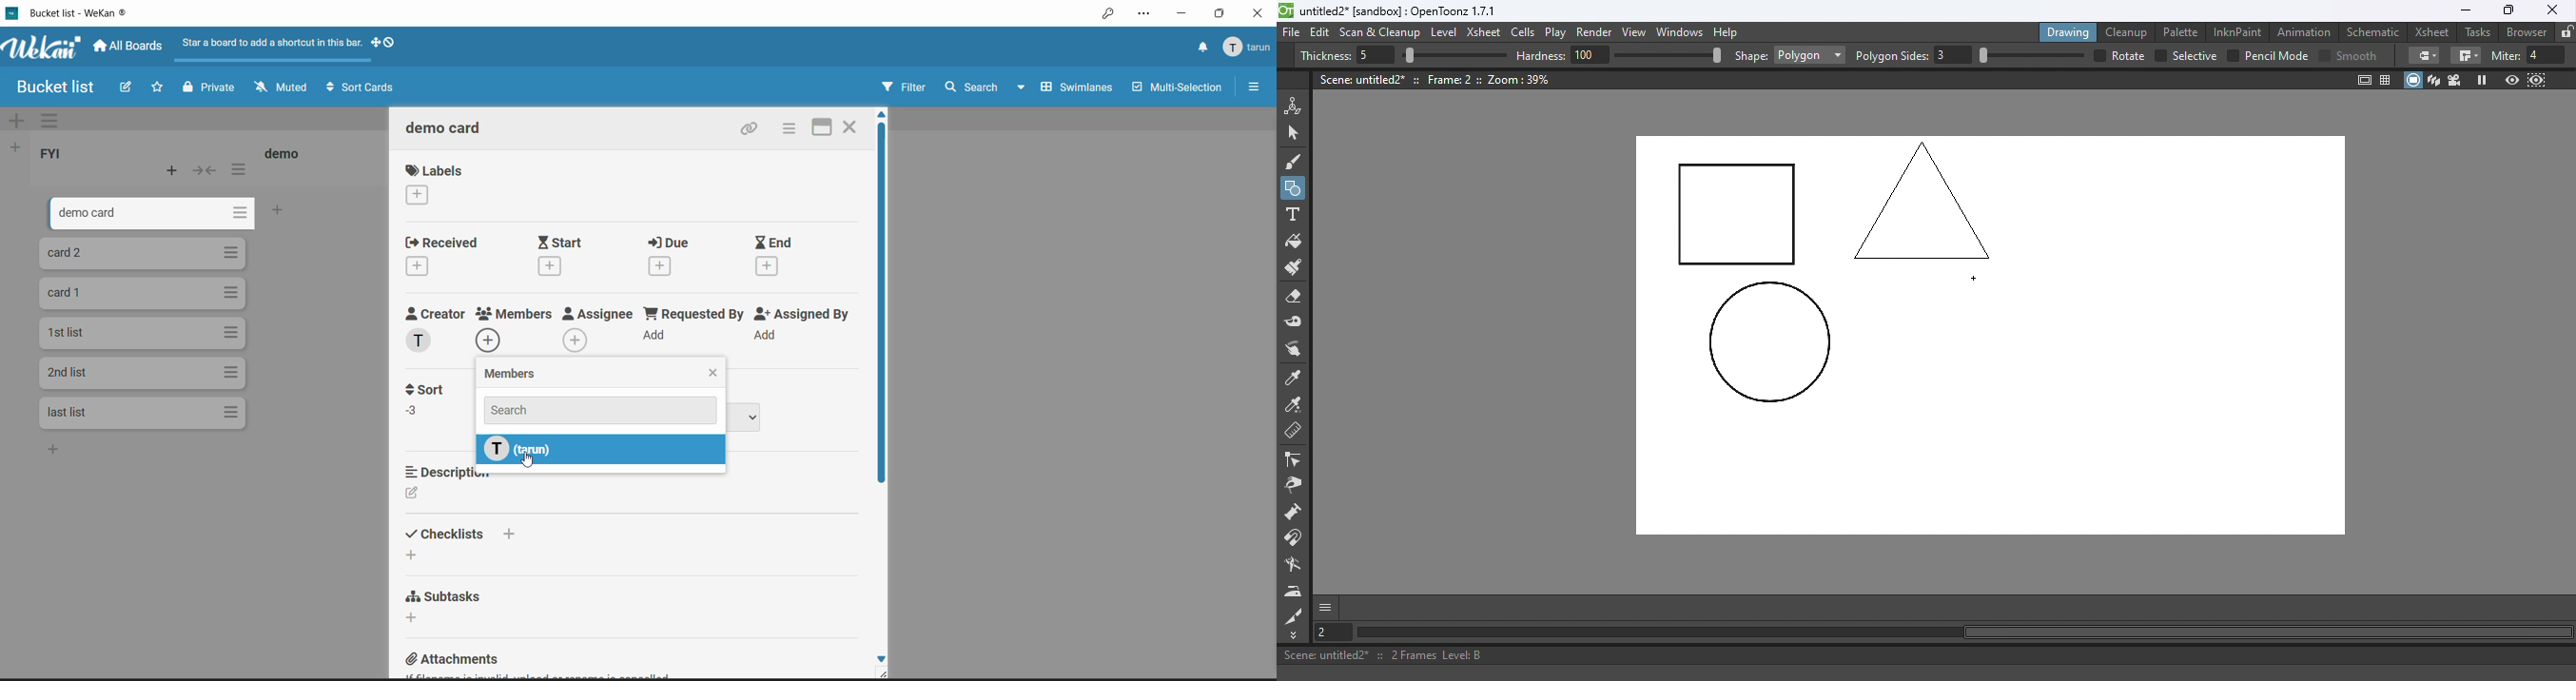 Image resolution: width=2576 pixels, height=700 pixels. What do you see at coordinates (1107, 15) in the screenshot?
I see `key` at bounding box center [1107, 15].